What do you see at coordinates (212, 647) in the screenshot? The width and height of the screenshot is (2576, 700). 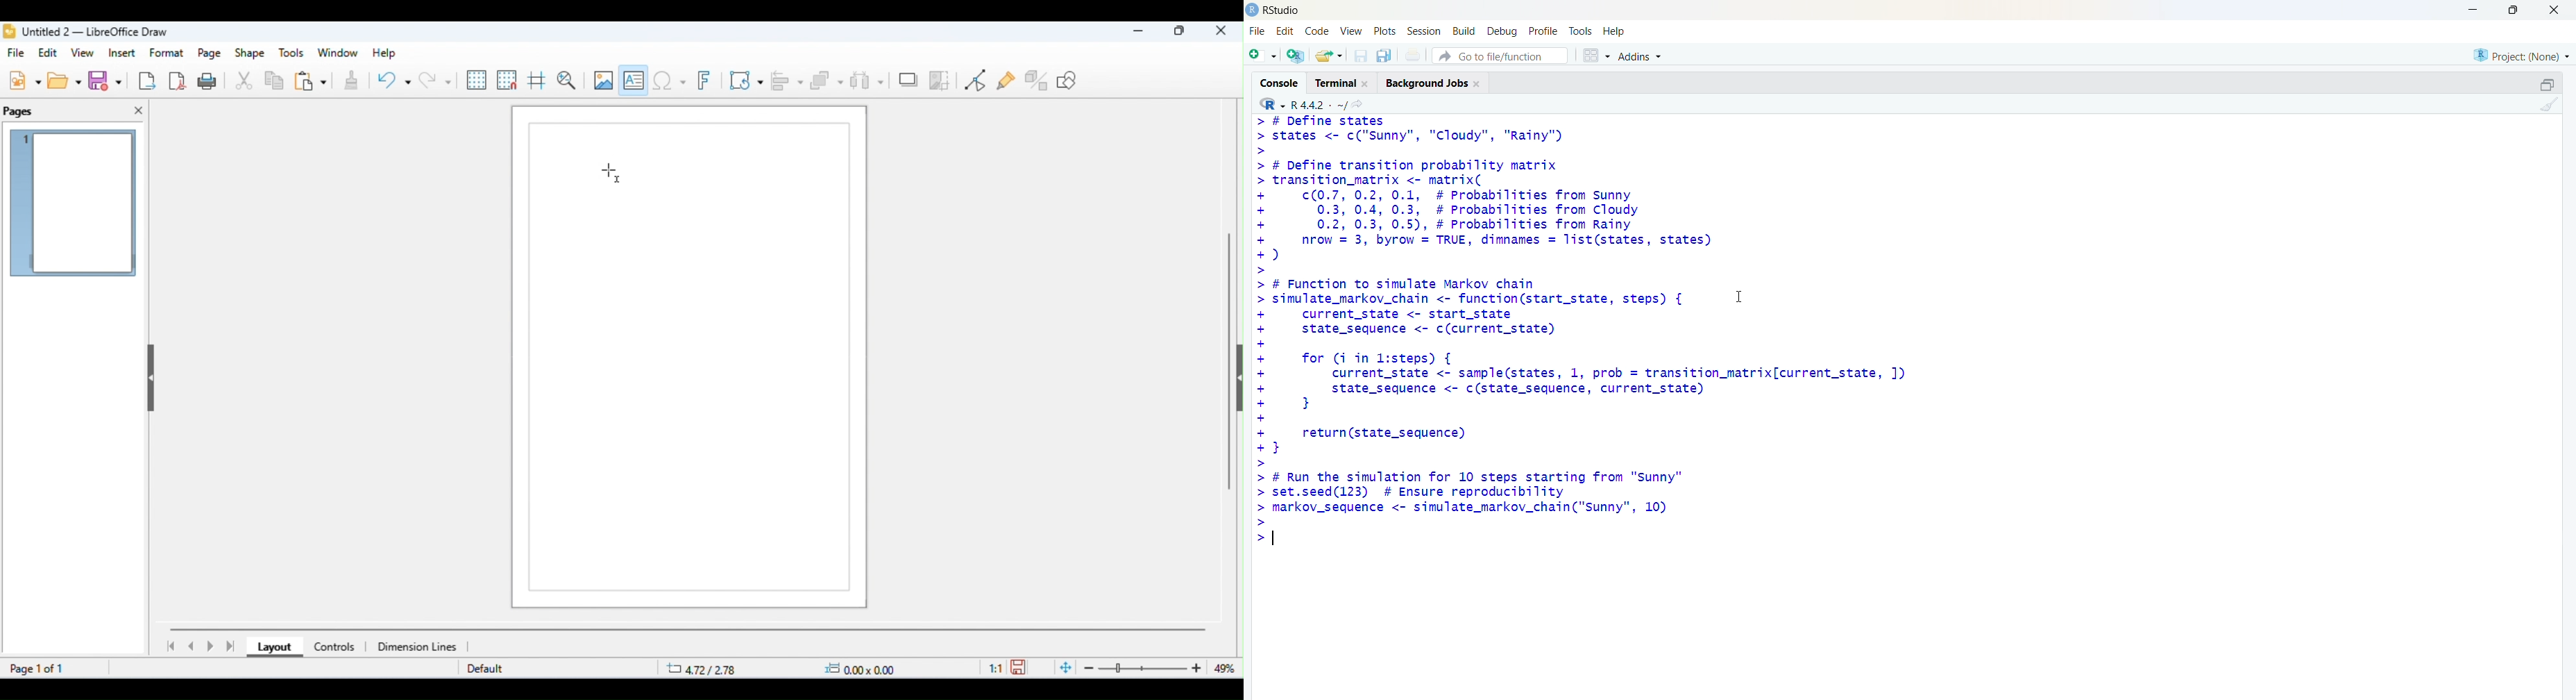 I see `next page` at bounding box center [212, 647].